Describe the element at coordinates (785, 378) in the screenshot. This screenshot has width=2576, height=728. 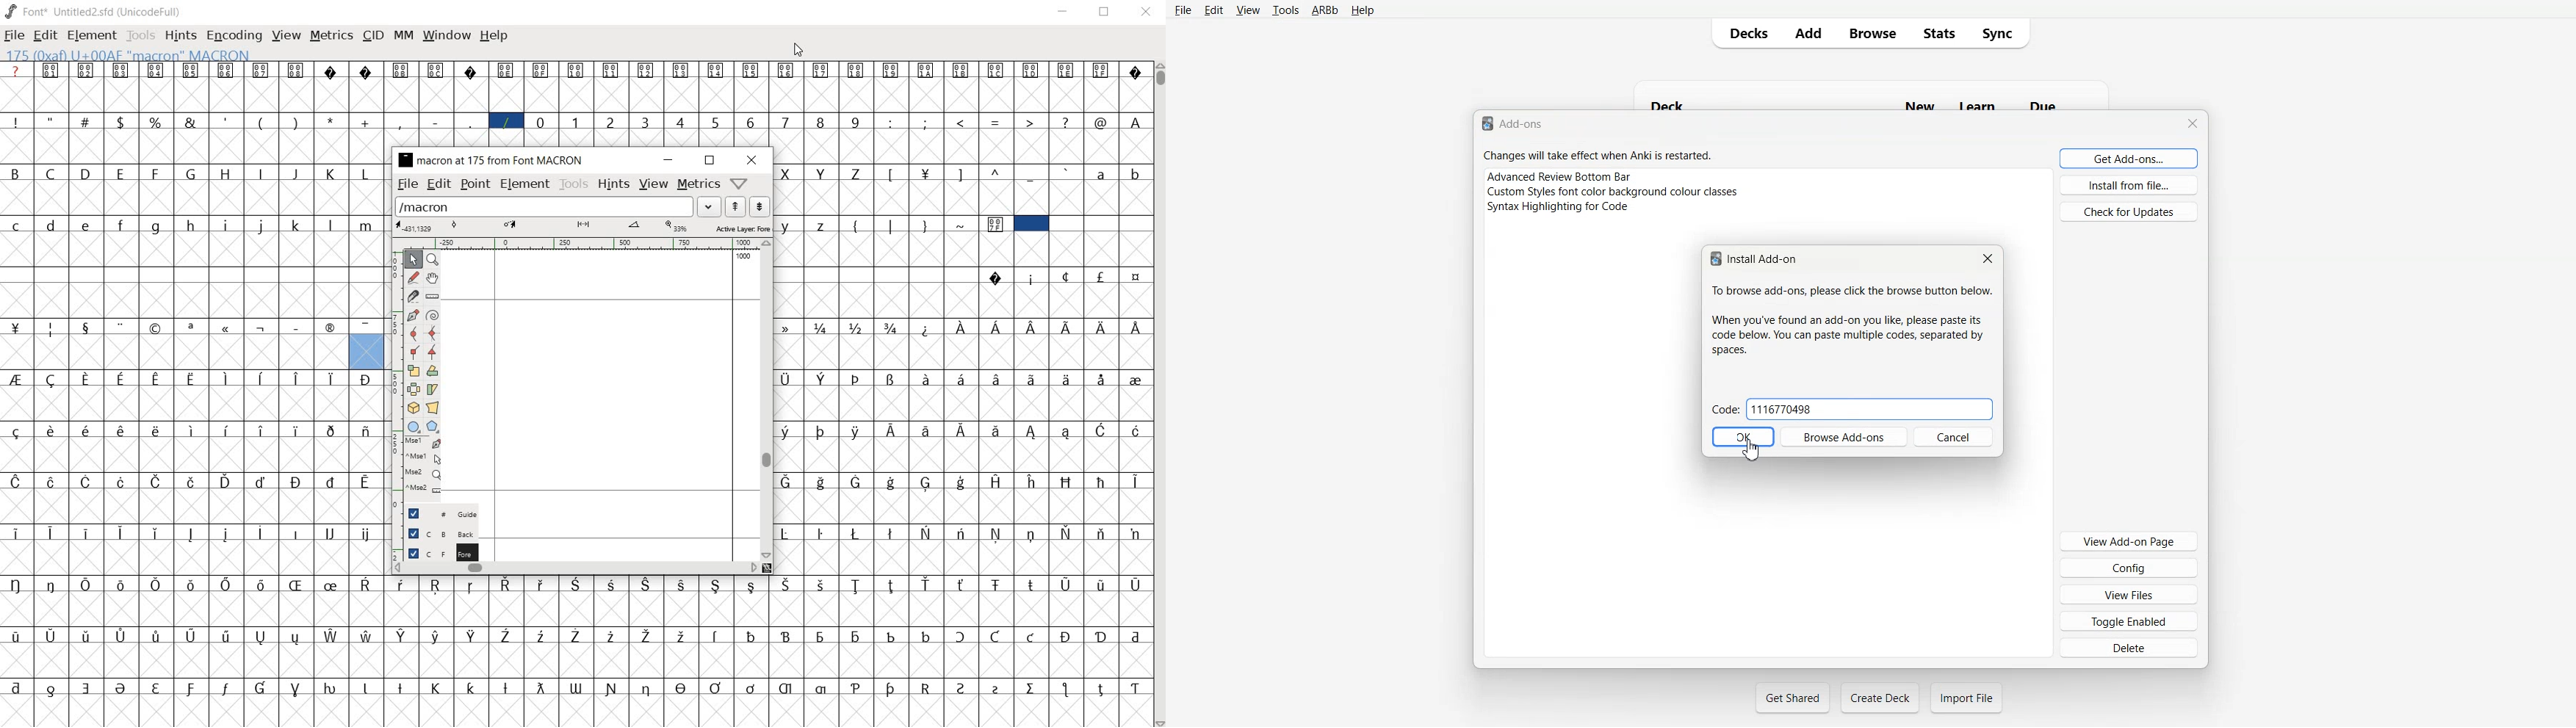
I see `Symbol` at that location.